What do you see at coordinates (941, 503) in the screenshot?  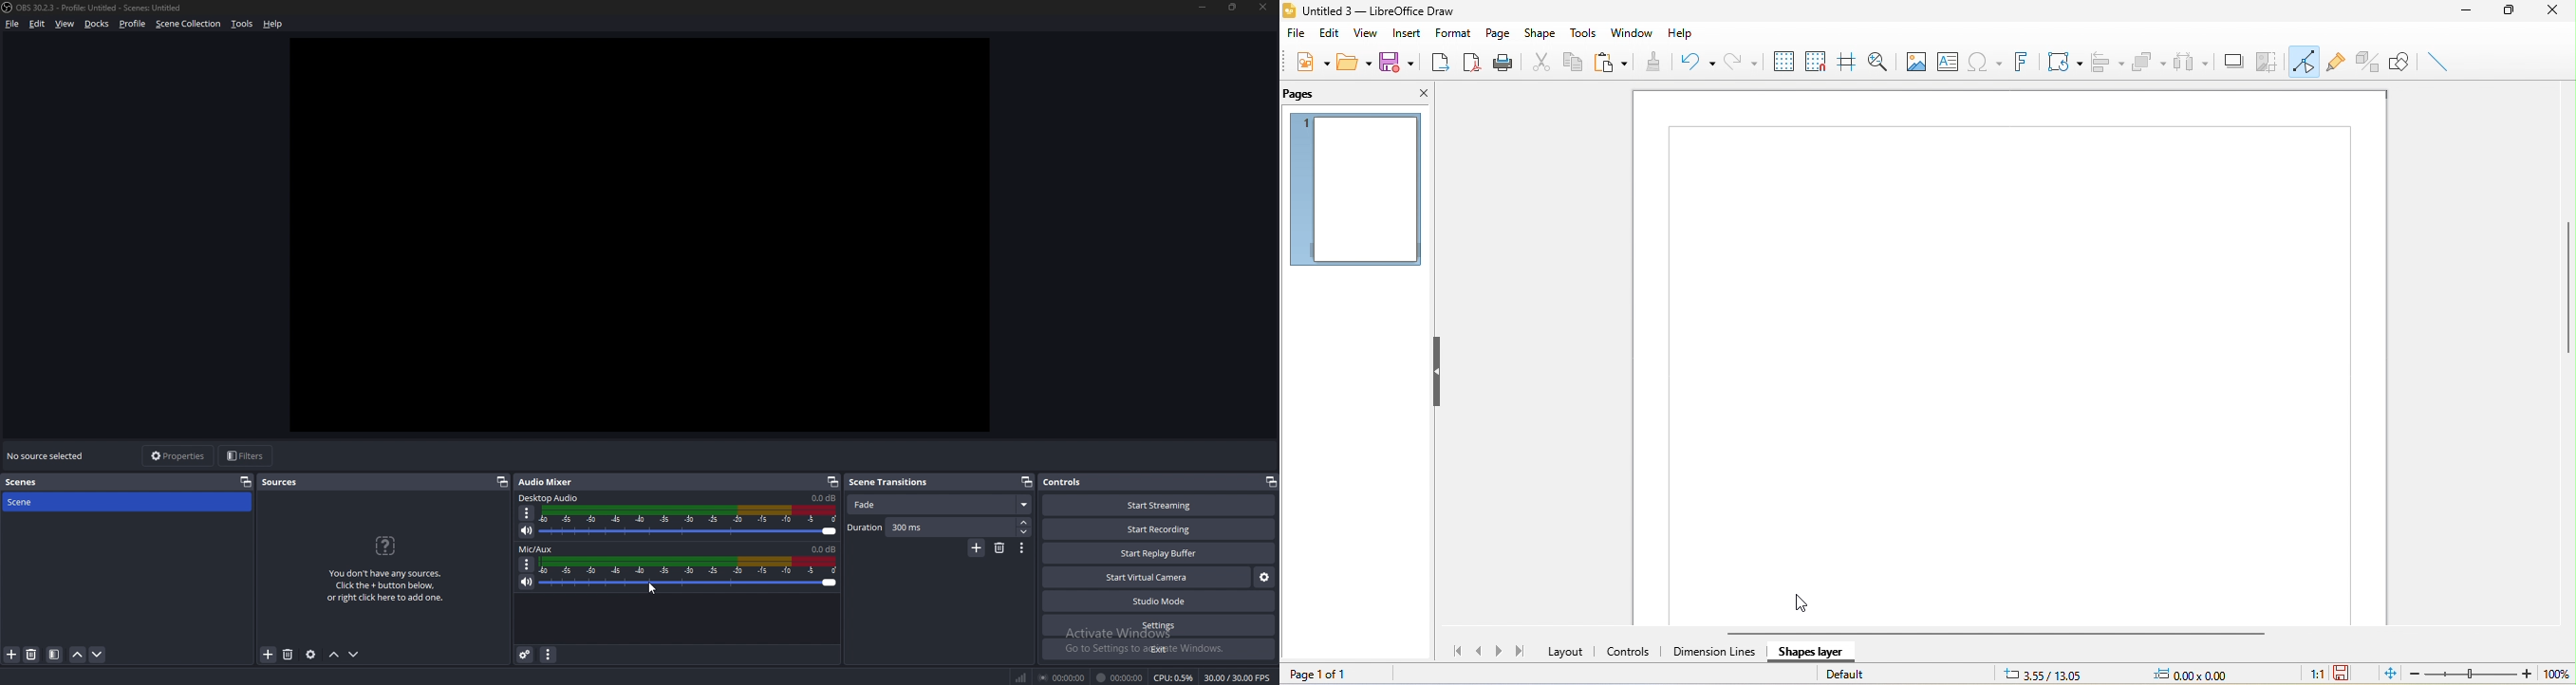 I see `fade` at bounding box center [941, 503].